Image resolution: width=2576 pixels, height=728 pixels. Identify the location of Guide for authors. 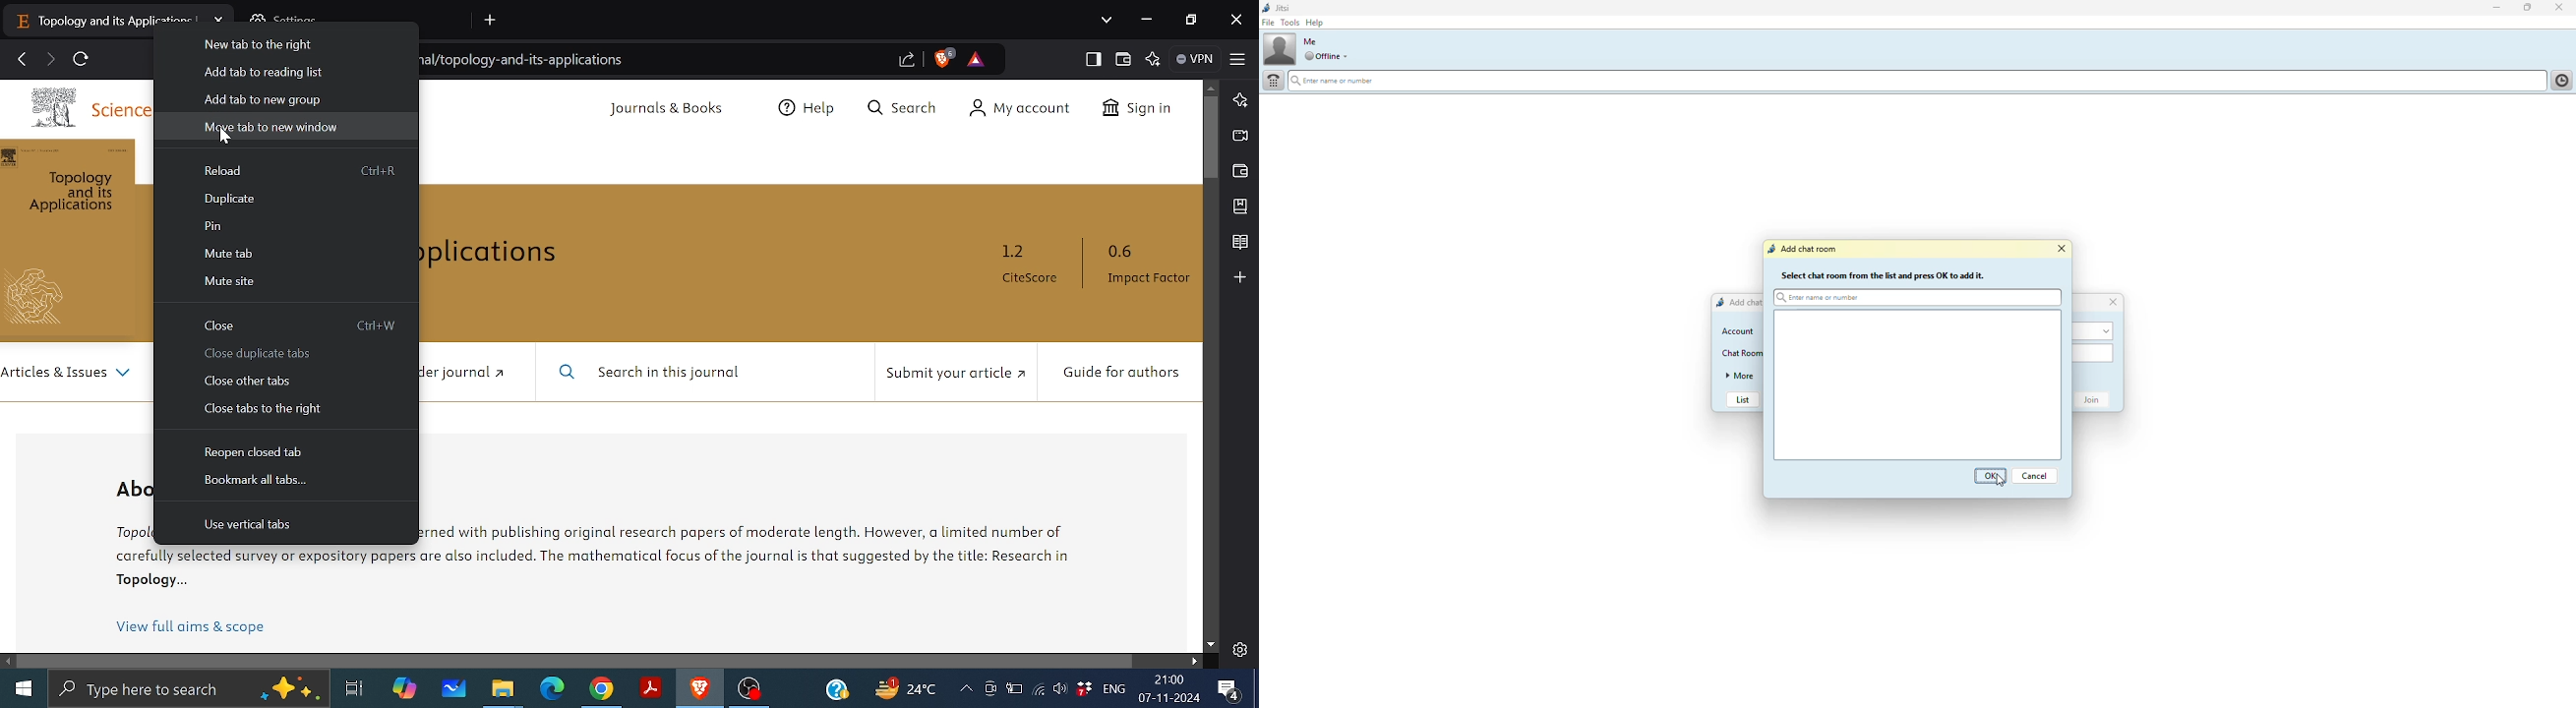
(1118, 372).